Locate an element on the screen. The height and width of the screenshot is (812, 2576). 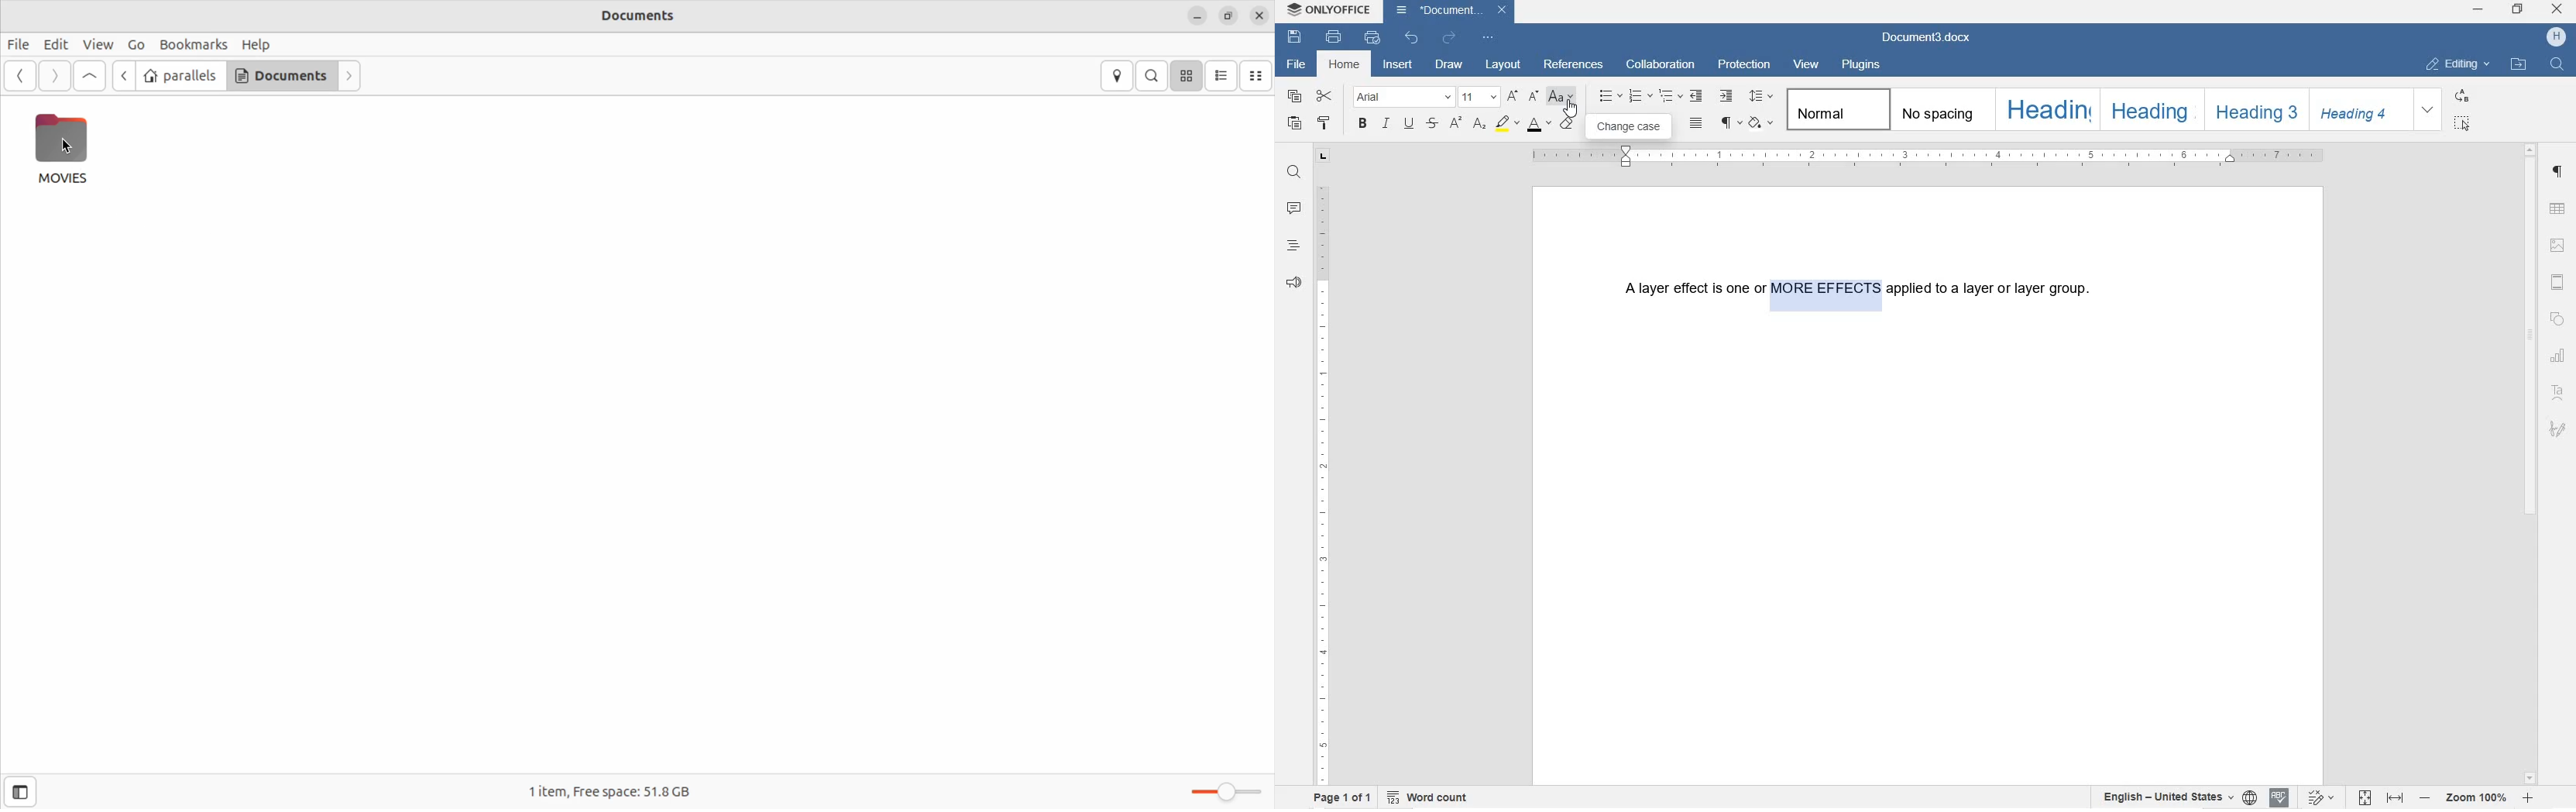
File is located at coordinates (18, 44).